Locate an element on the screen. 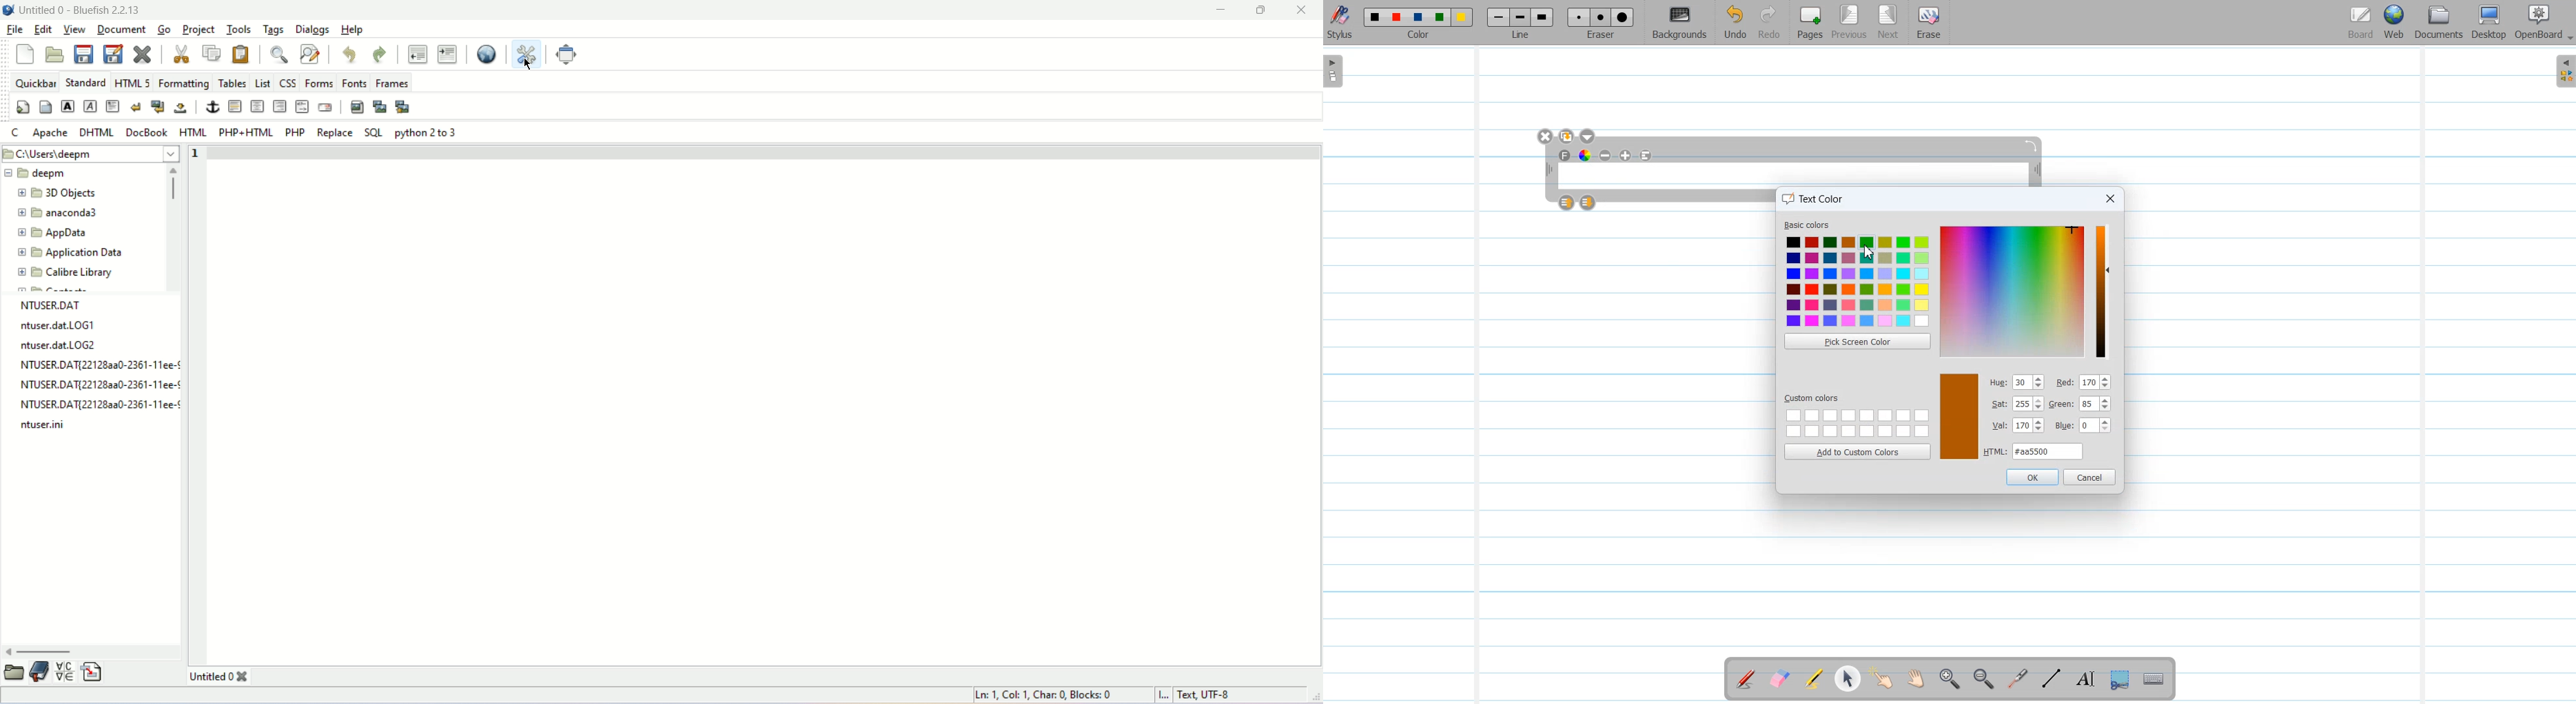 This screenshot has height=728, width=2576. close current file is located at coordinates (143, 52).